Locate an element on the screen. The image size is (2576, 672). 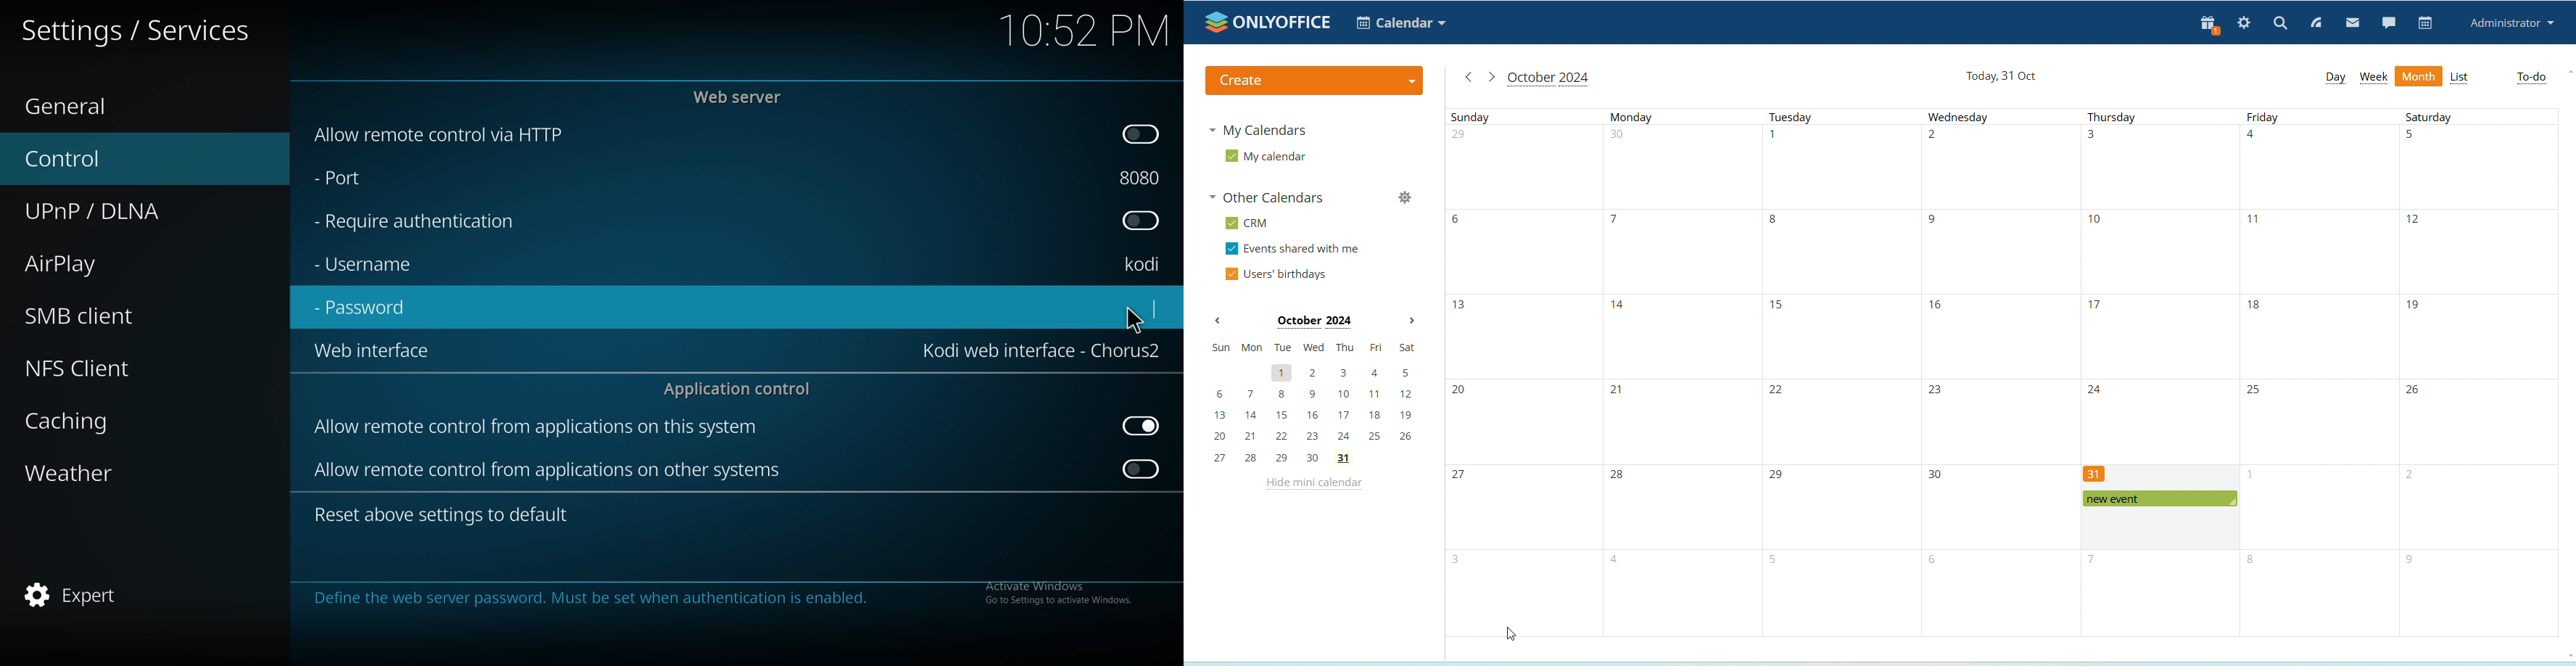
calendar is located at coordinates (2426, 23).